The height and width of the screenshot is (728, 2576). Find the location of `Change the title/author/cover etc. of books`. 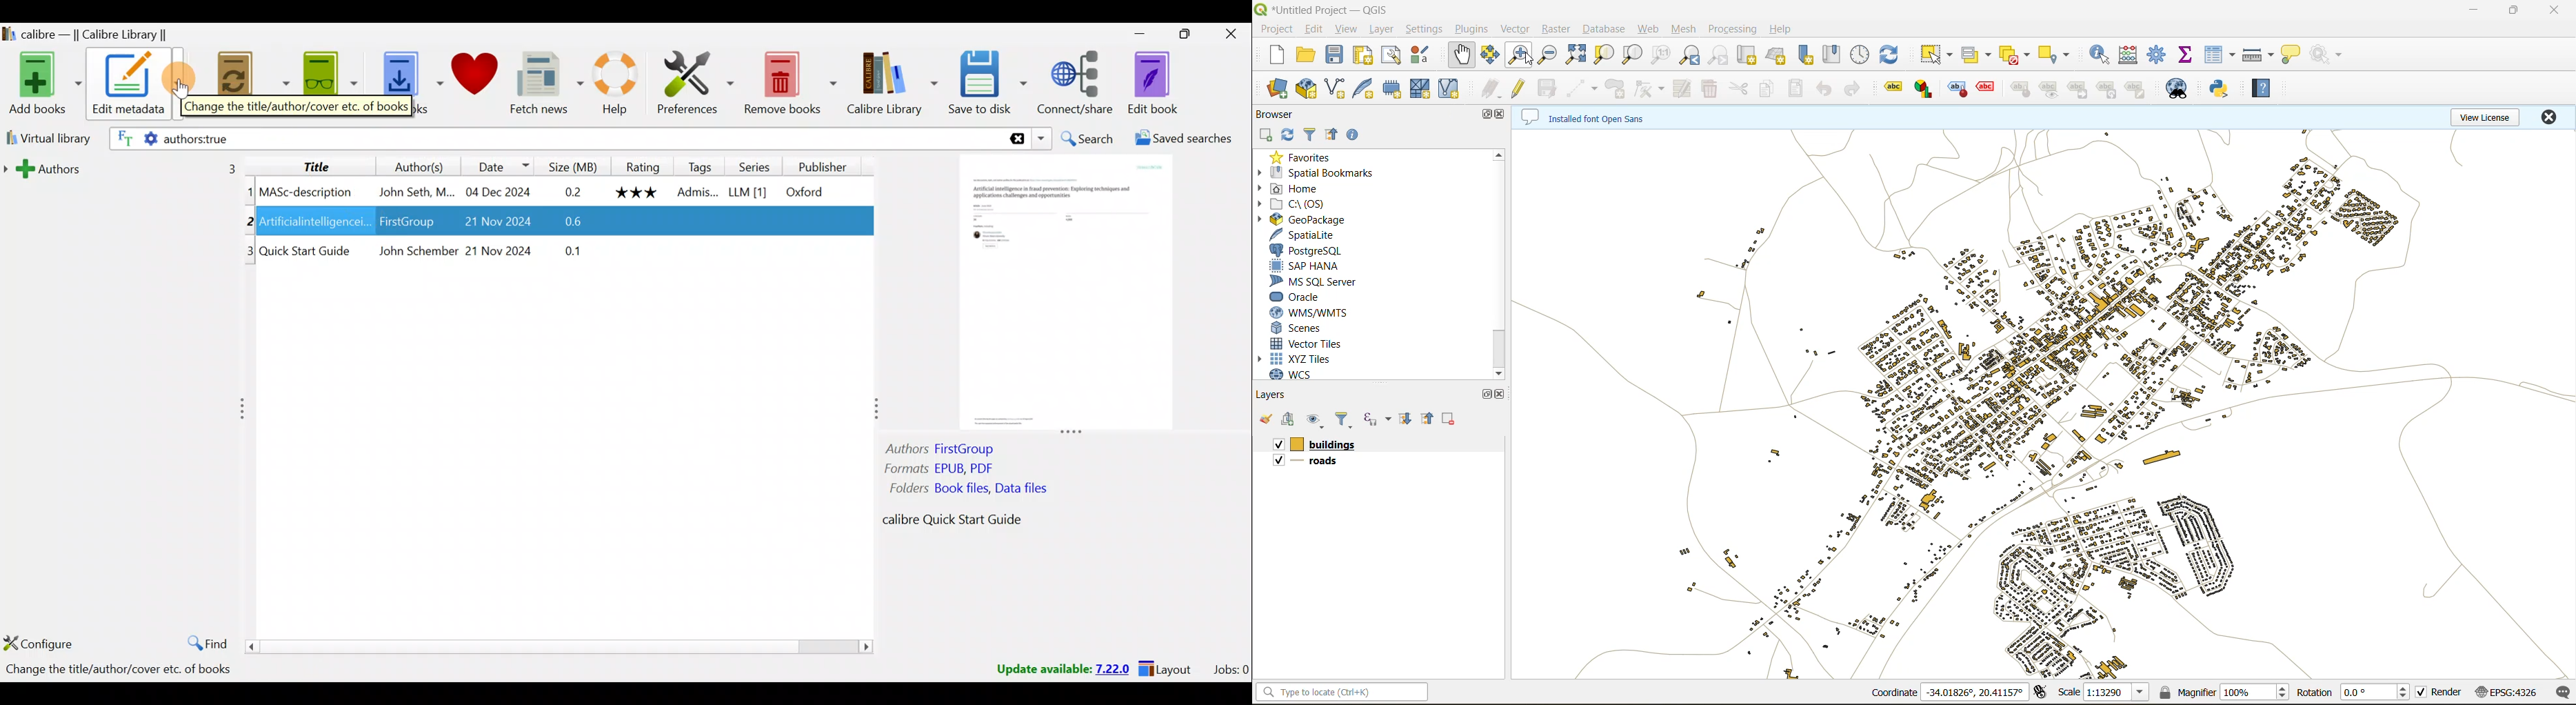

Change the title/author/cover etc. of books is located at coordinates (295, 105).